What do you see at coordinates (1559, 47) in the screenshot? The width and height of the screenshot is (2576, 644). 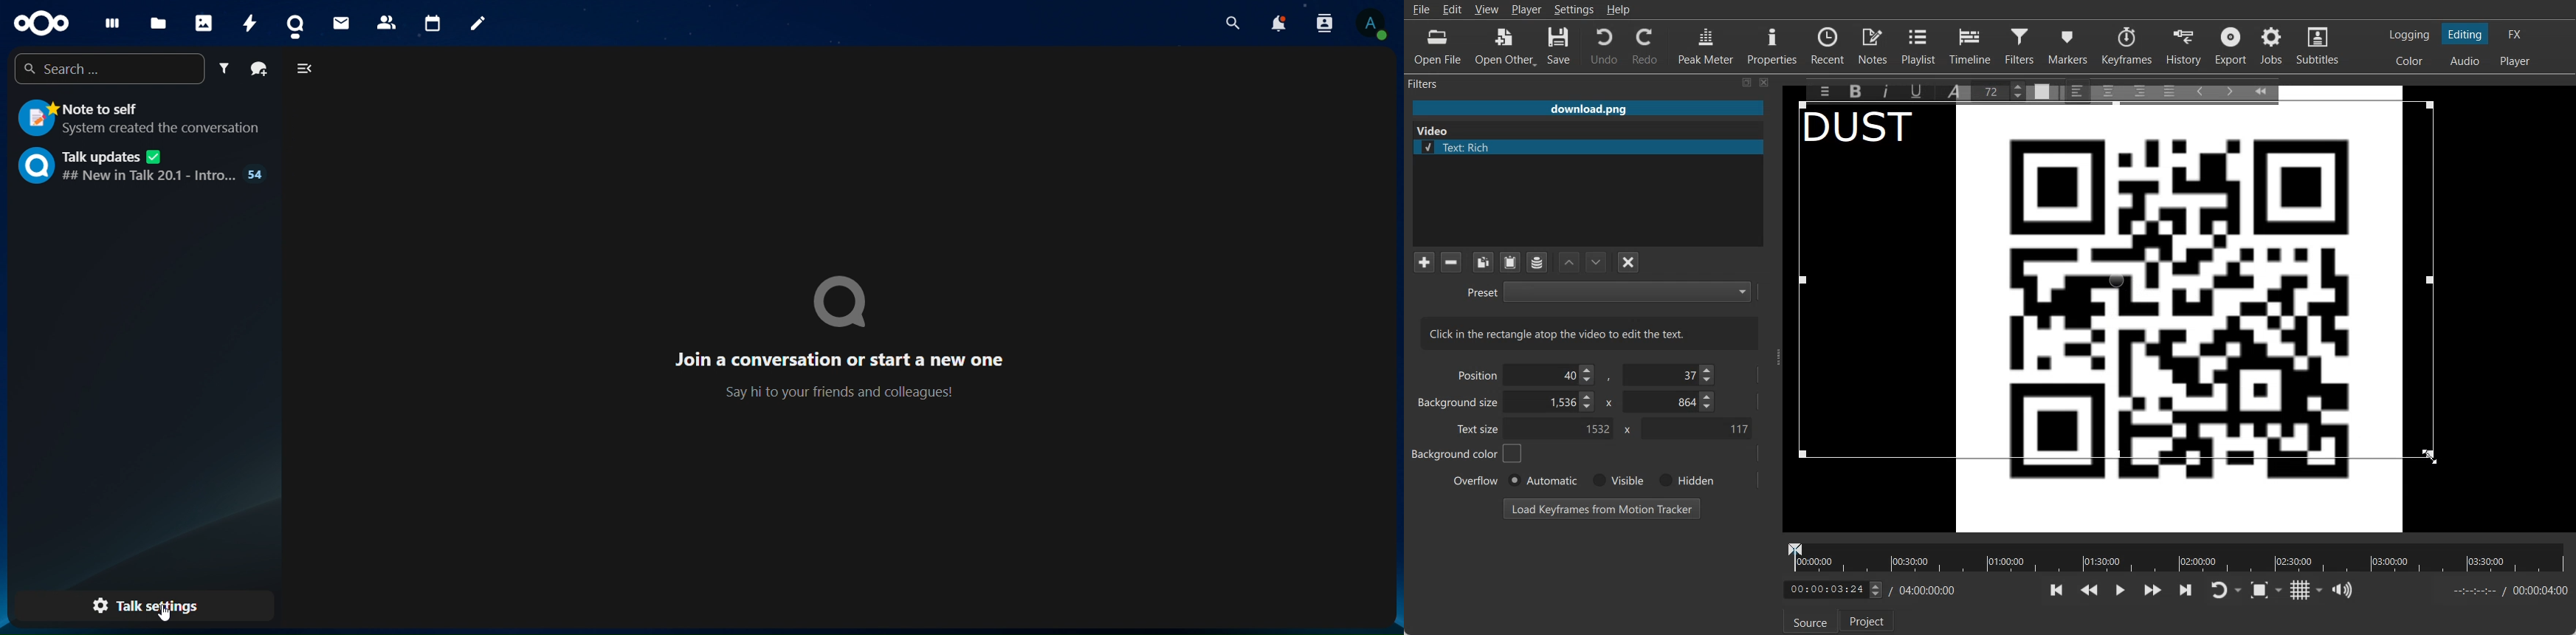 I see `Save` at bounding box center [1559, 47].